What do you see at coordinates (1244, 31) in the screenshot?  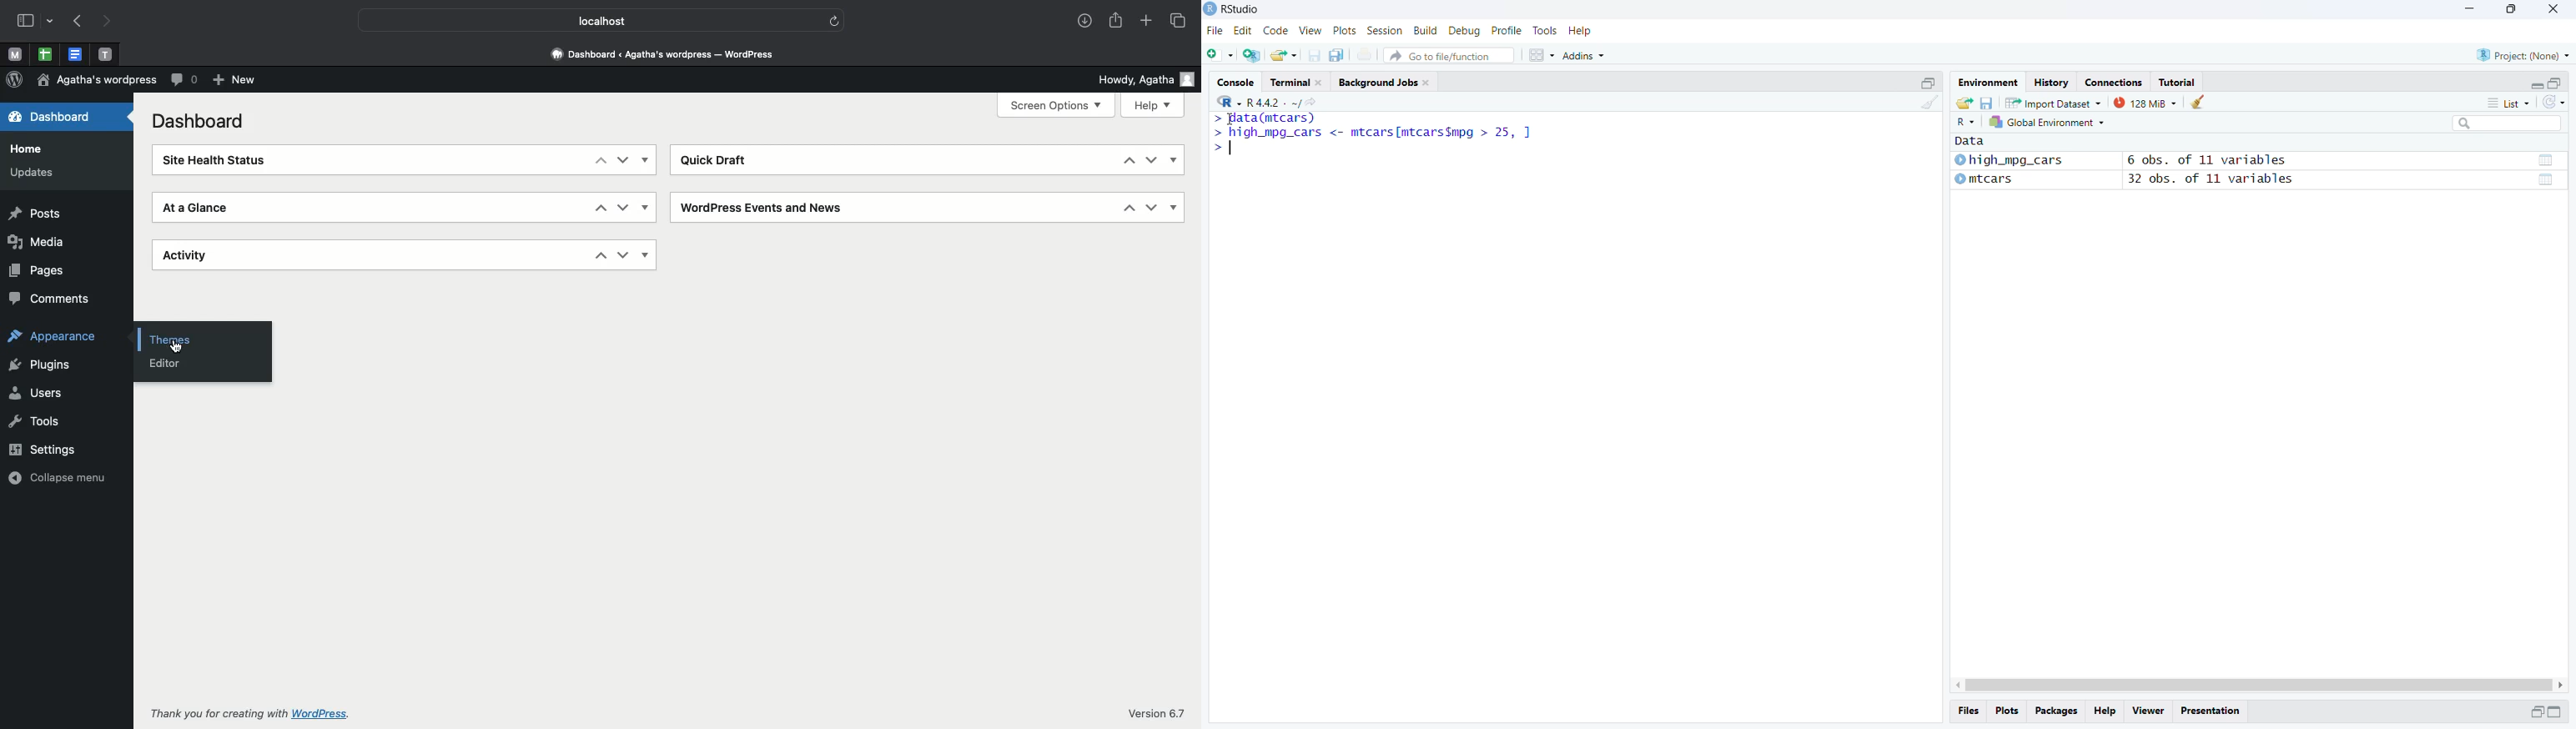 I see `Edit` at bounding box center [1244, 31].